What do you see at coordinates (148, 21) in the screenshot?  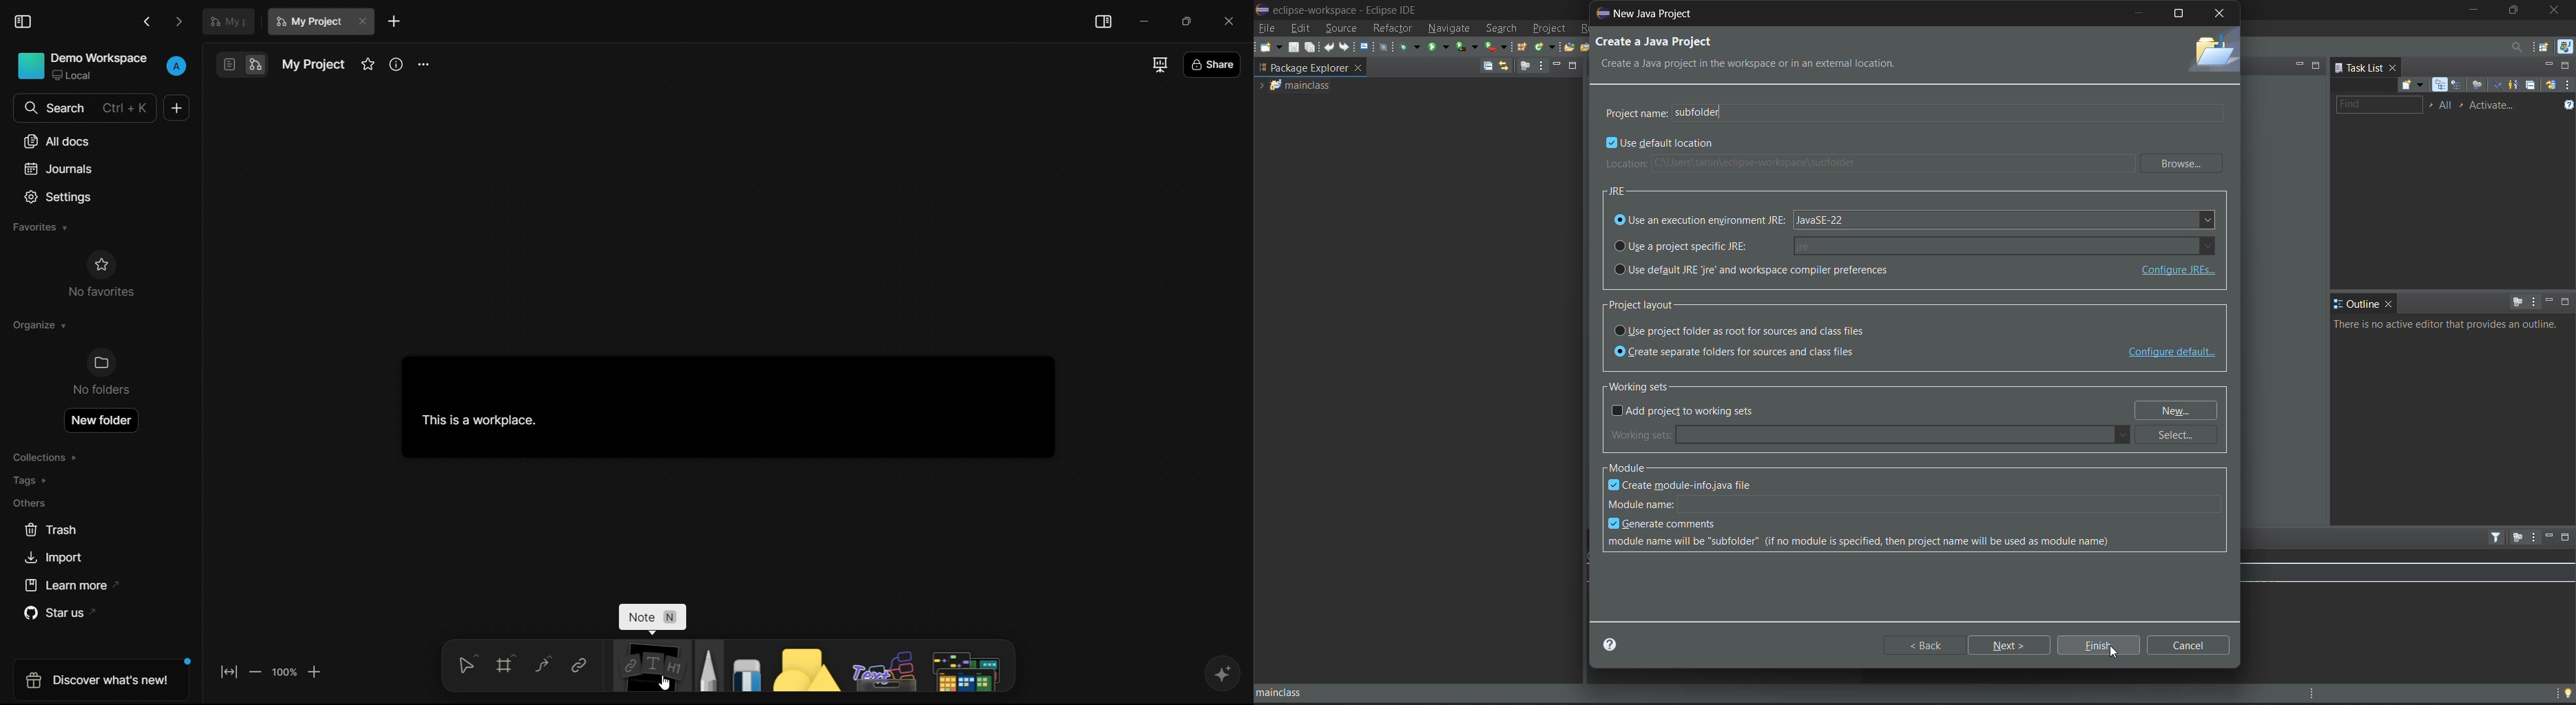 I see `back` at bounding box center [148, 21].